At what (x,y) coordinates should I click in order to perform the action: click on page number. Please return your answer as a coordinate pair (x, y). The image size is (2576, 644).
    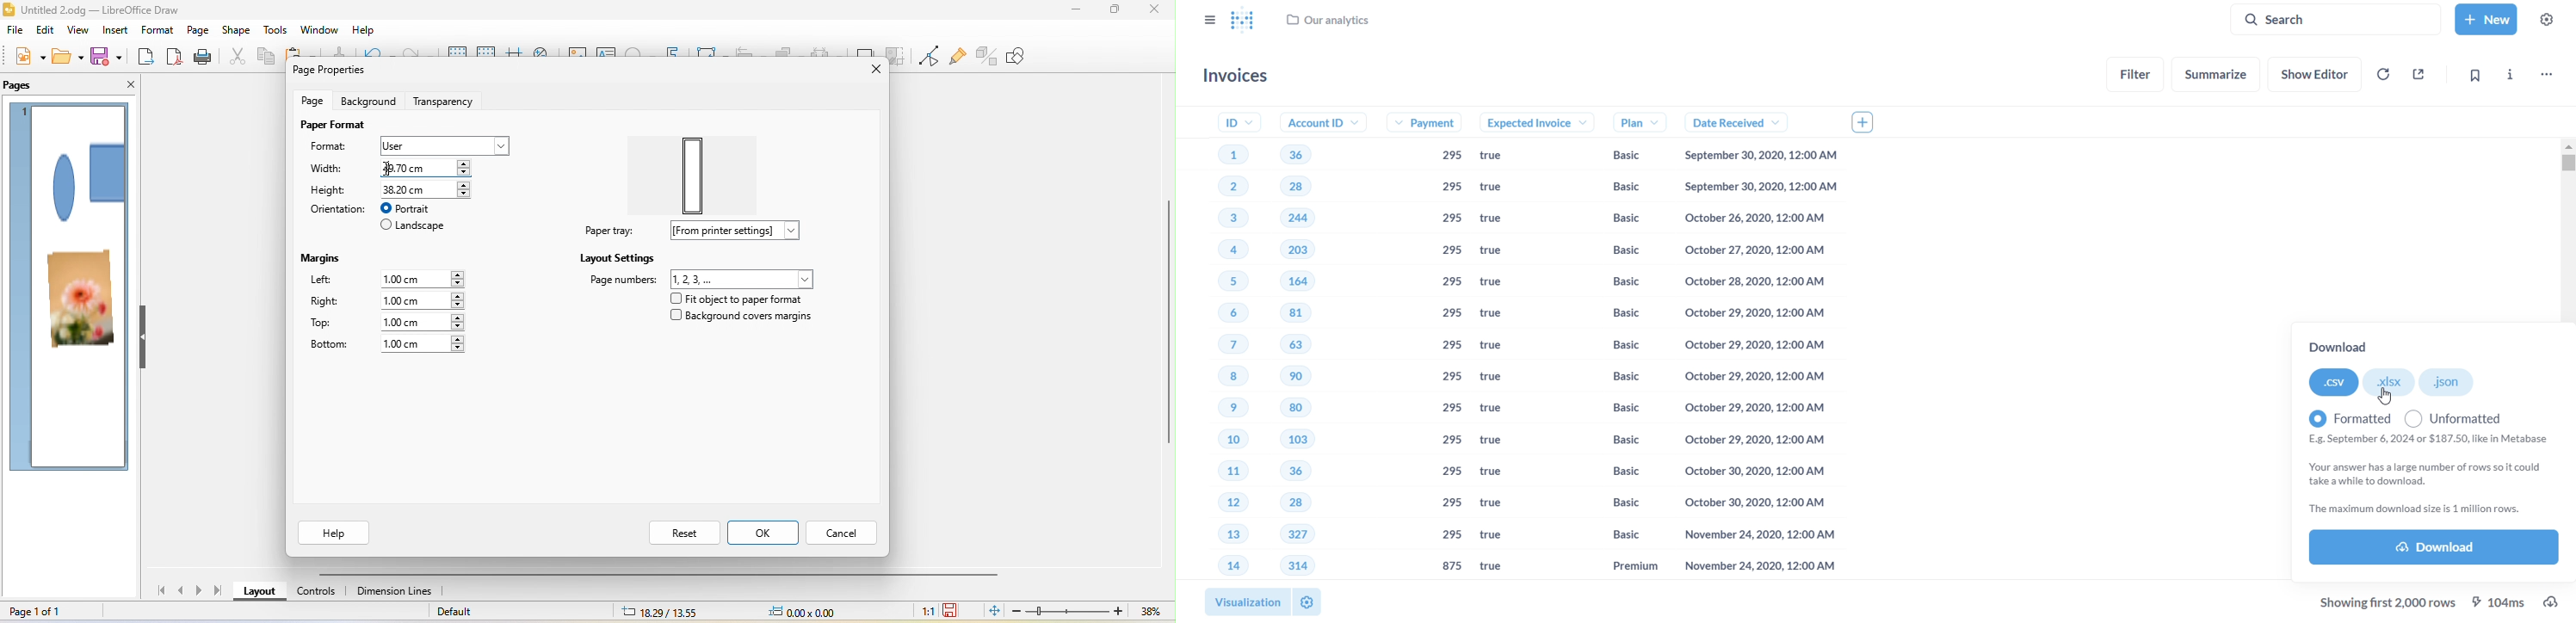
    Looking at the image, I should click on (701, 278).